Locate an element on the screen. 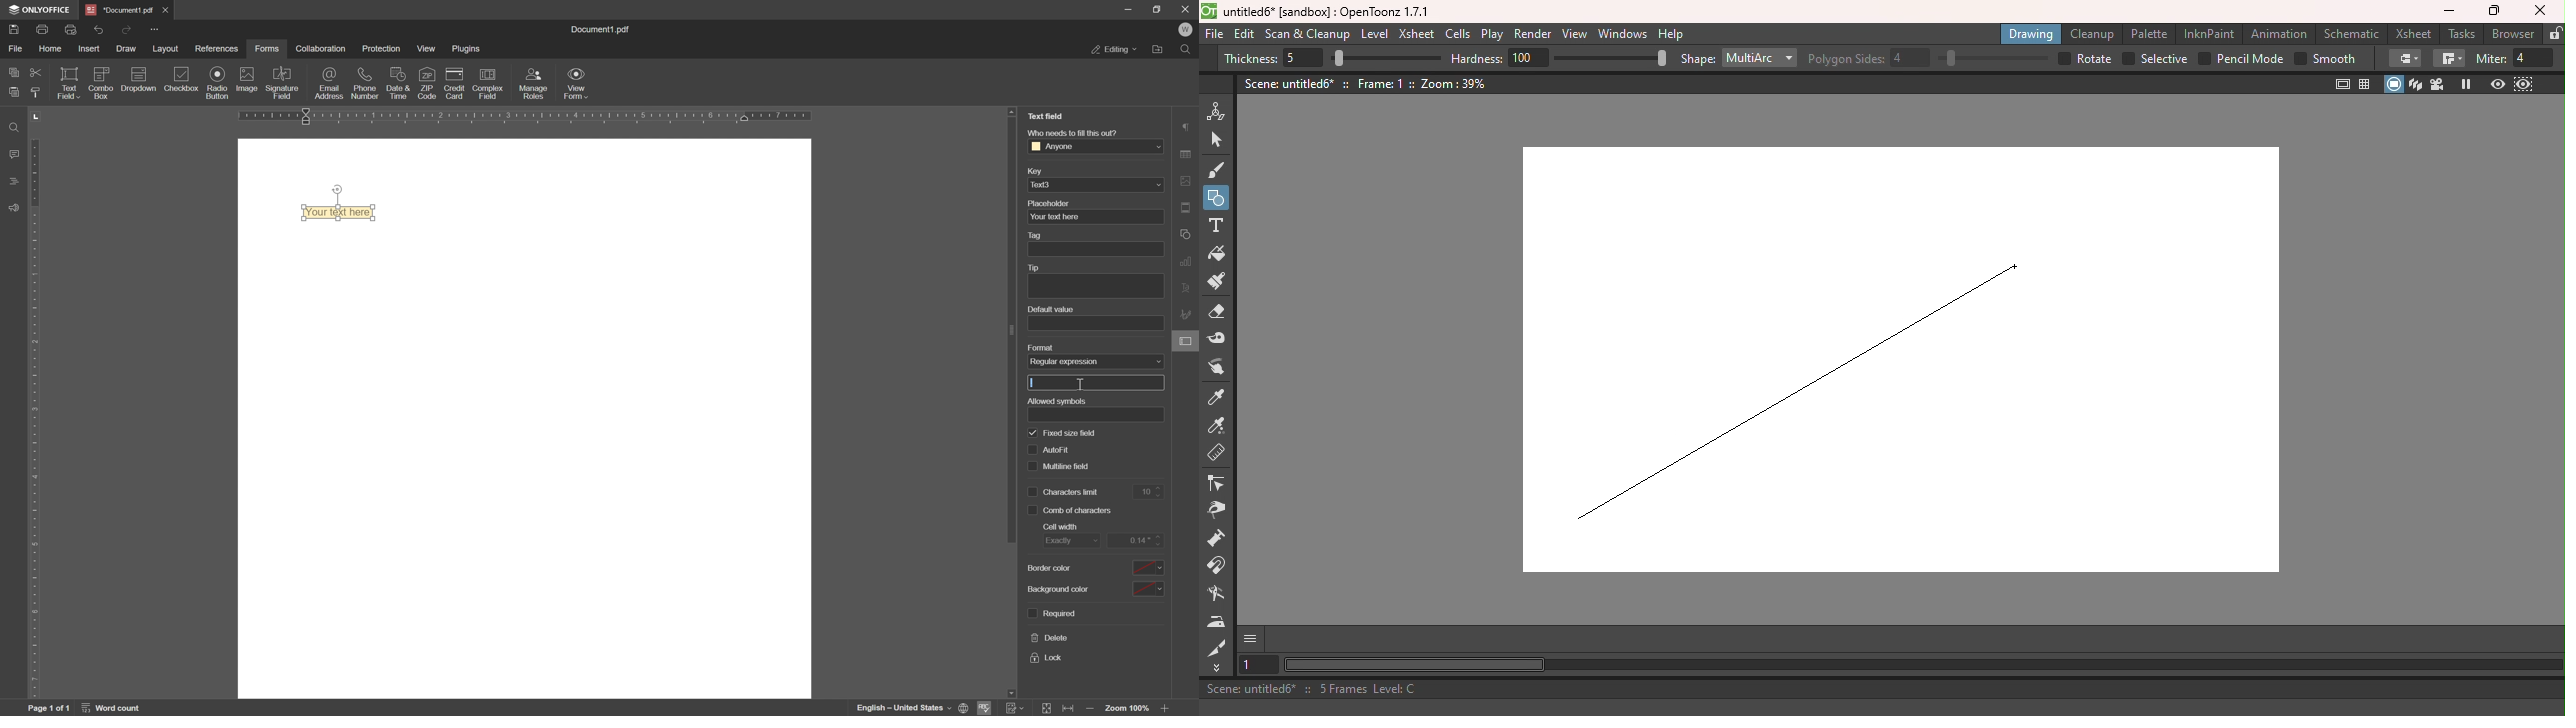 This screenshot has width=2576, height=728. lock is located at coordinates (1048, 658).